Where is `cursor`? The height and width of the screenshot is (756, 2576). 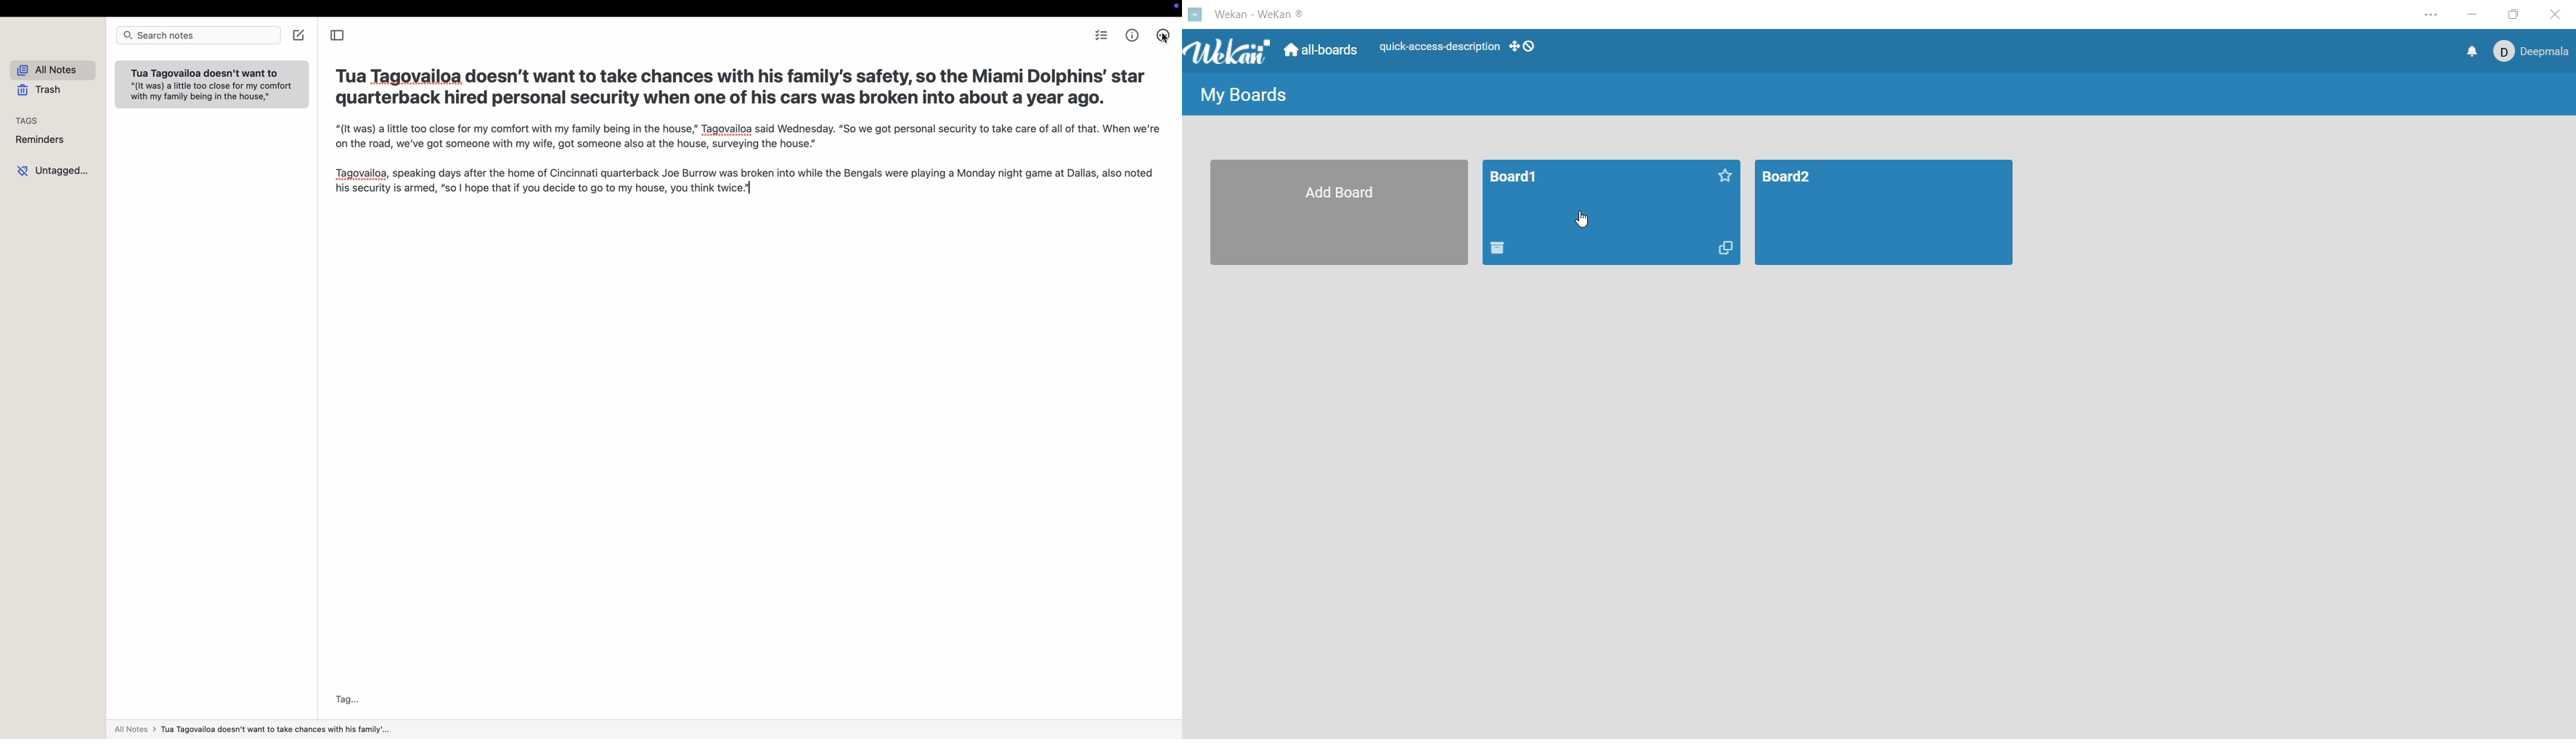
cursor is located at coordinates (1165, 42).